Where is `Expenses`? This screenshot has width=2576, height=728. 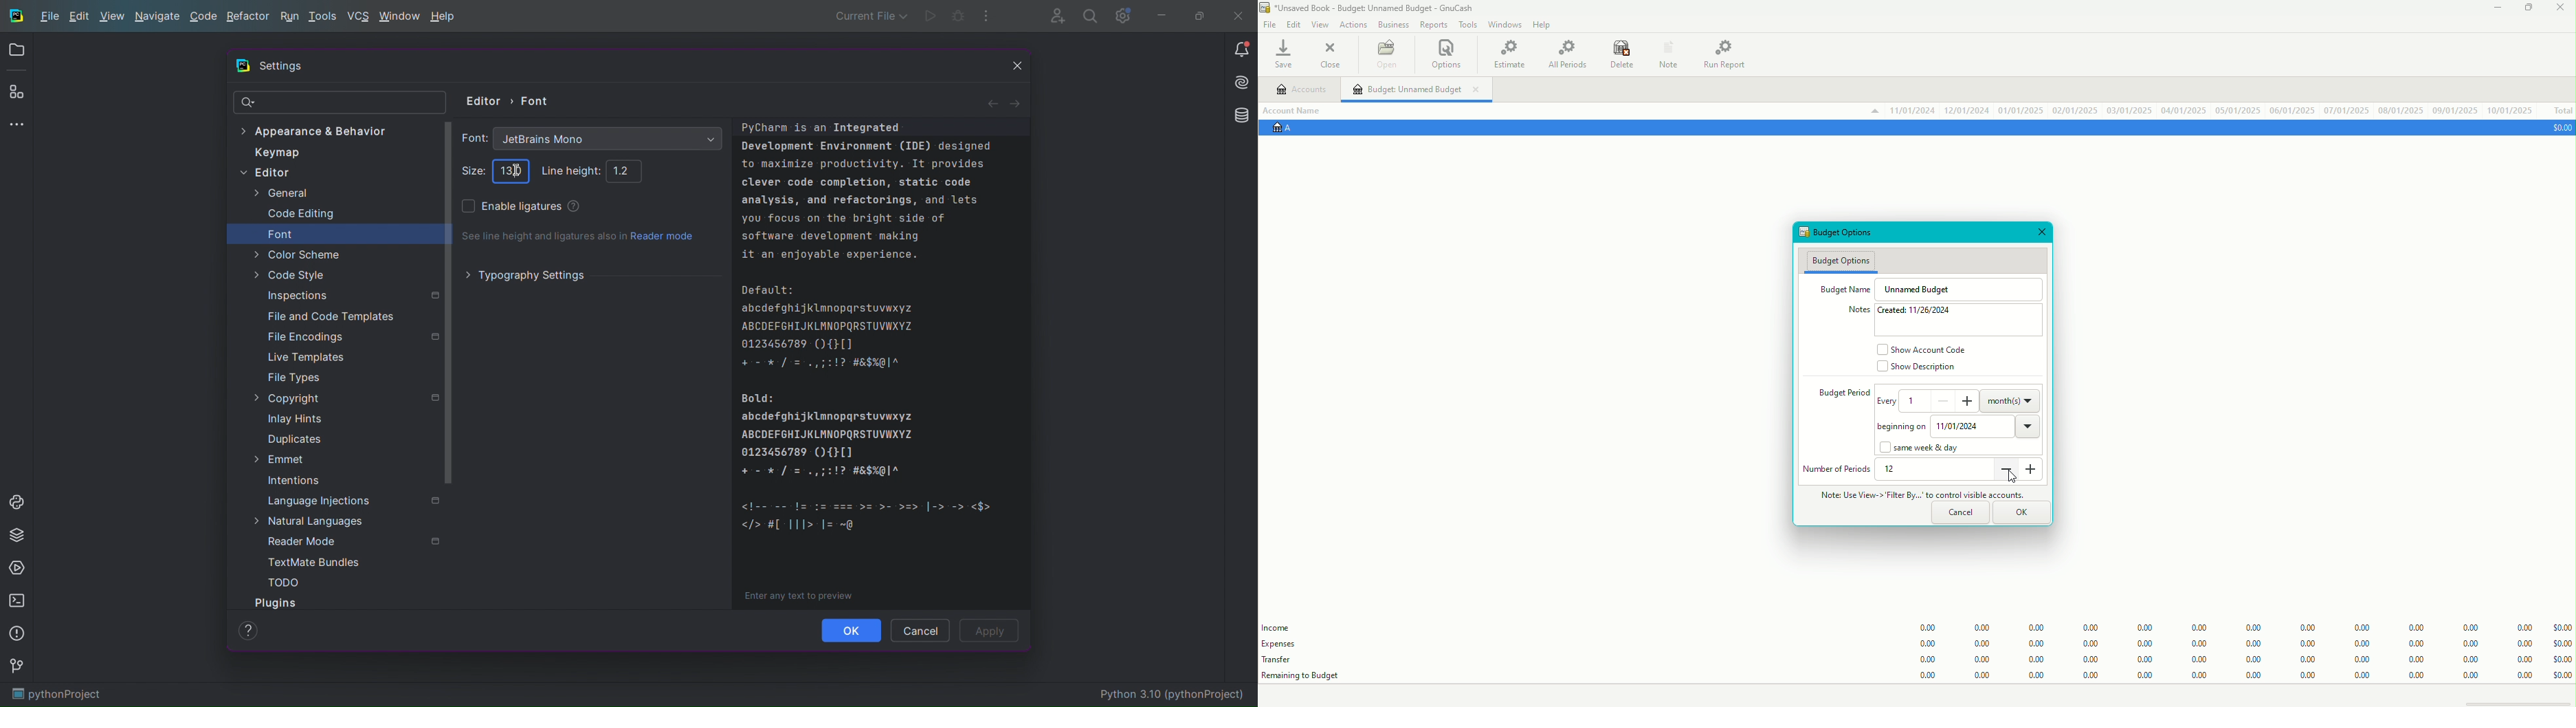
Expenses is located at coordinates (1285, 644).